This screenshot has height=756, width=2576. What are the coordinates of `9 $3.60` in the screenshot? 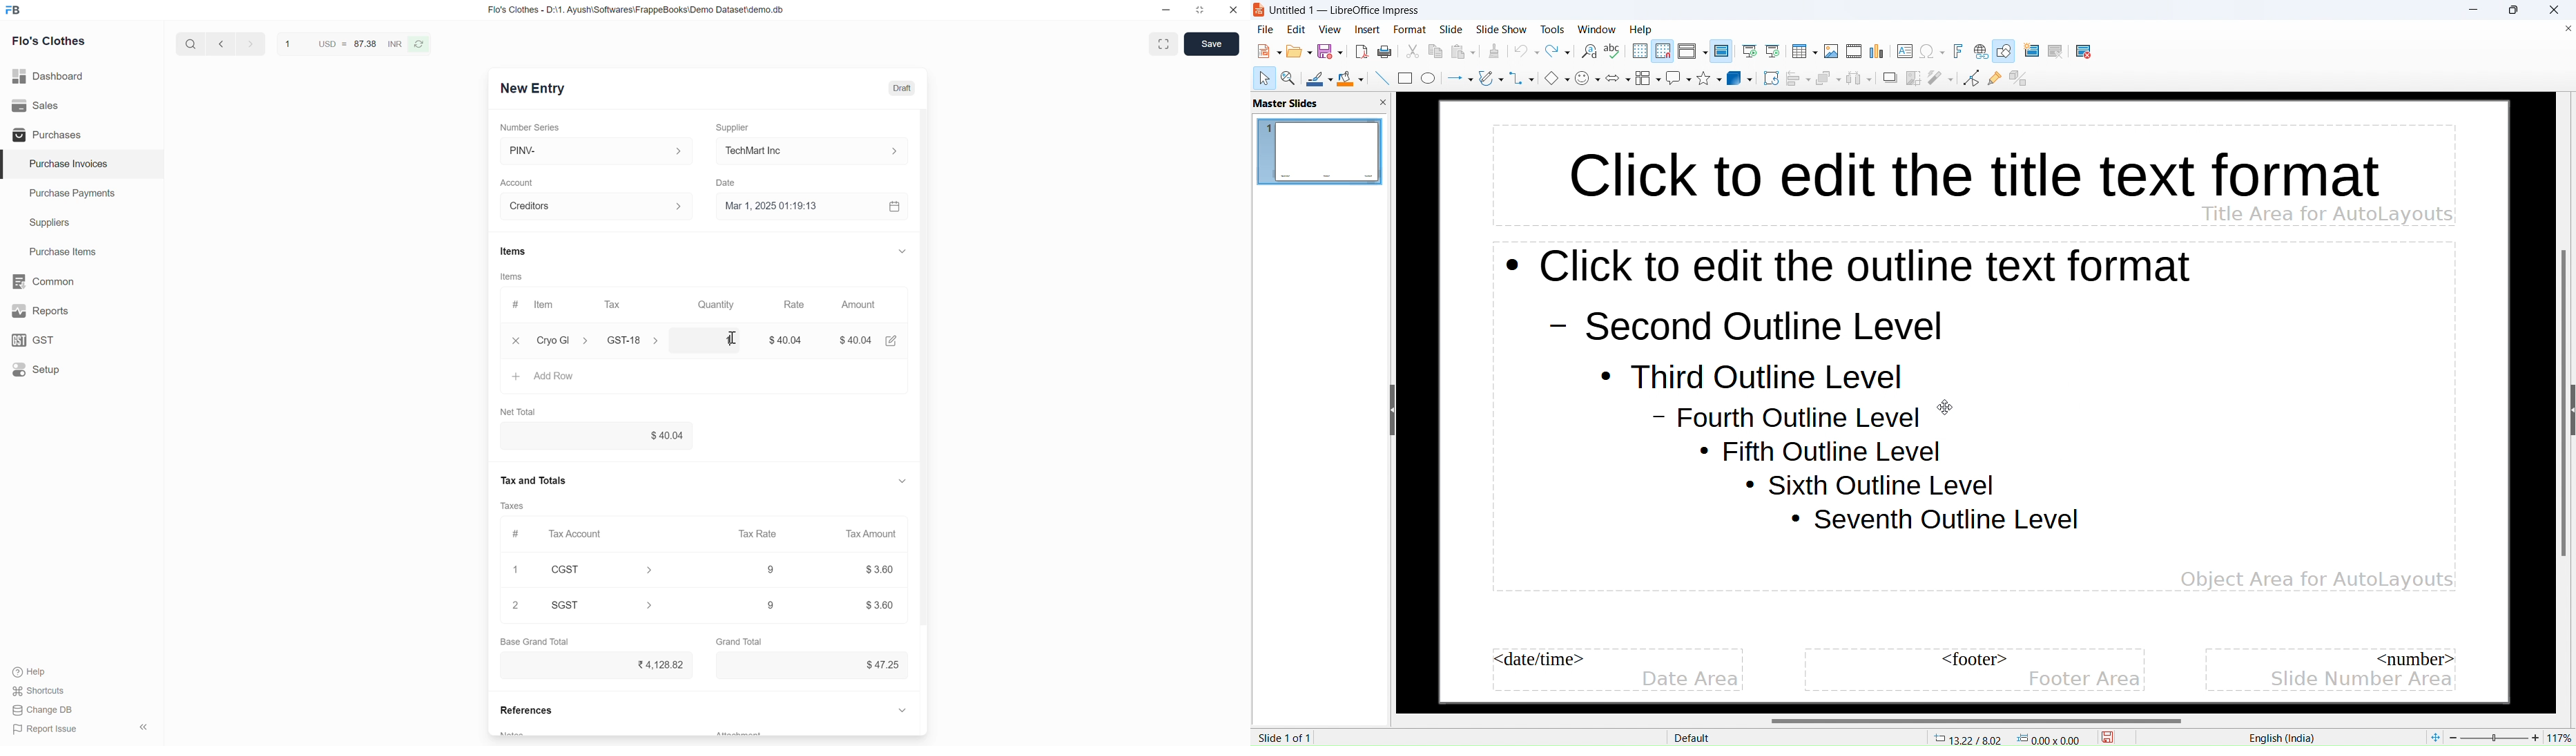 It's located at (877, 605).